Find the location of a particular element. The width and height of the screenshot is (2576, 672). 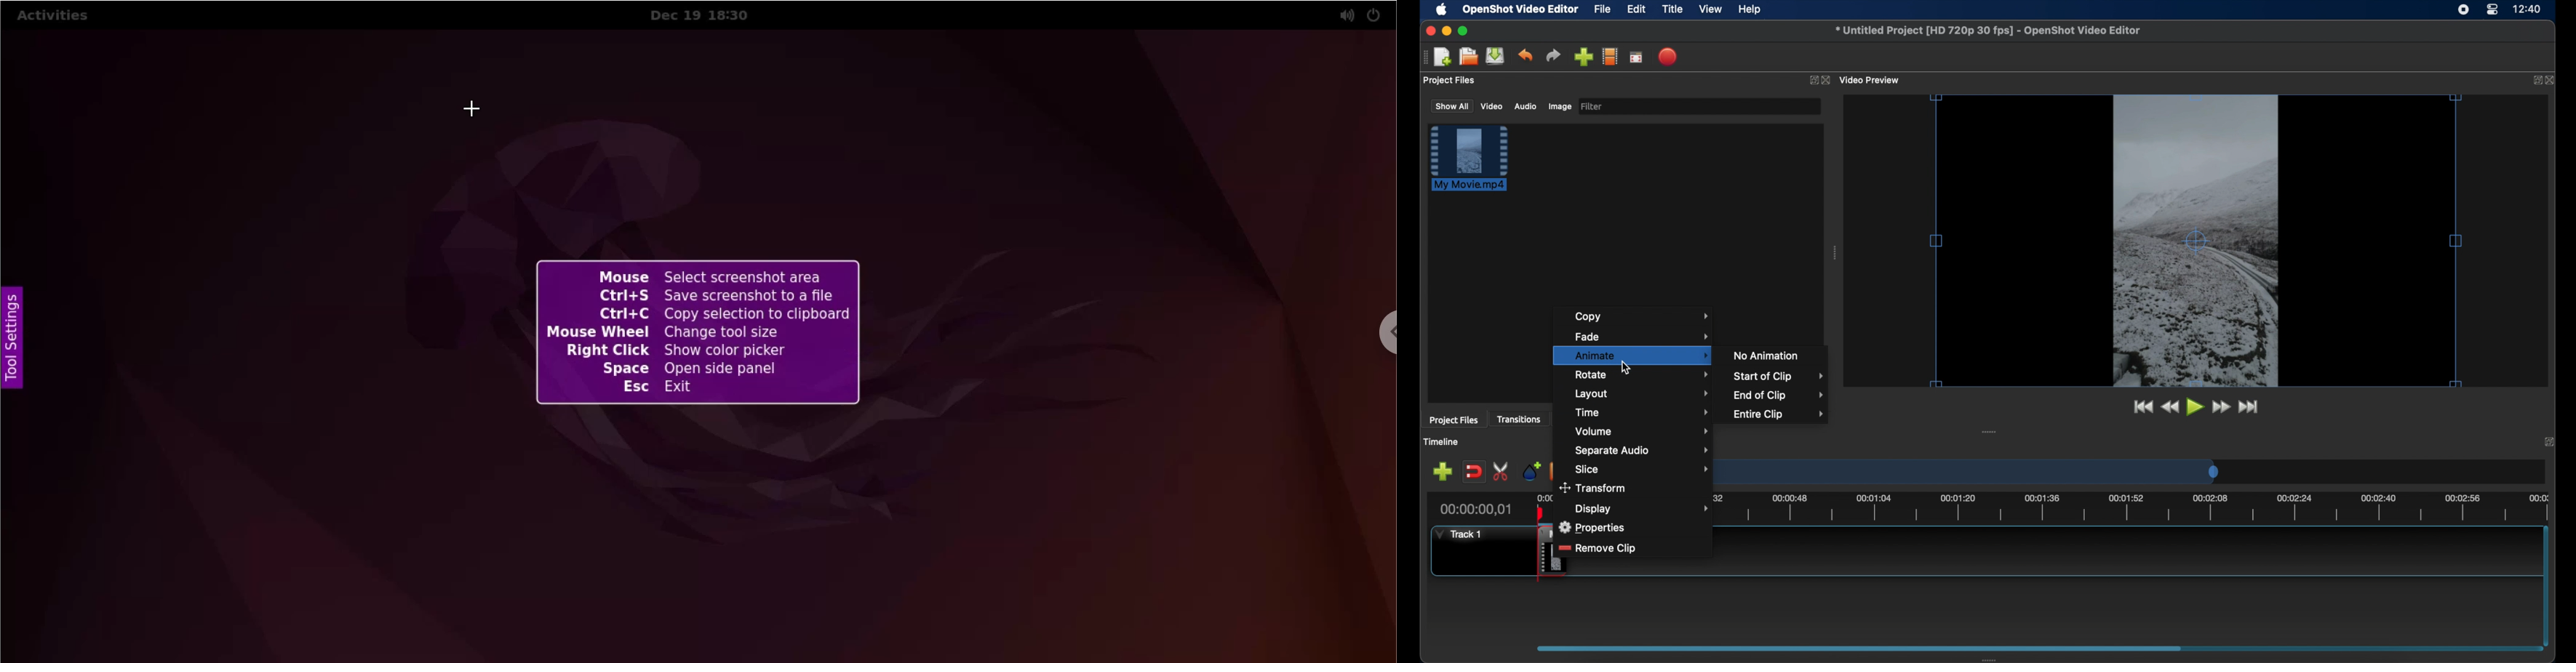

close is located at coordinates (1826, 80).